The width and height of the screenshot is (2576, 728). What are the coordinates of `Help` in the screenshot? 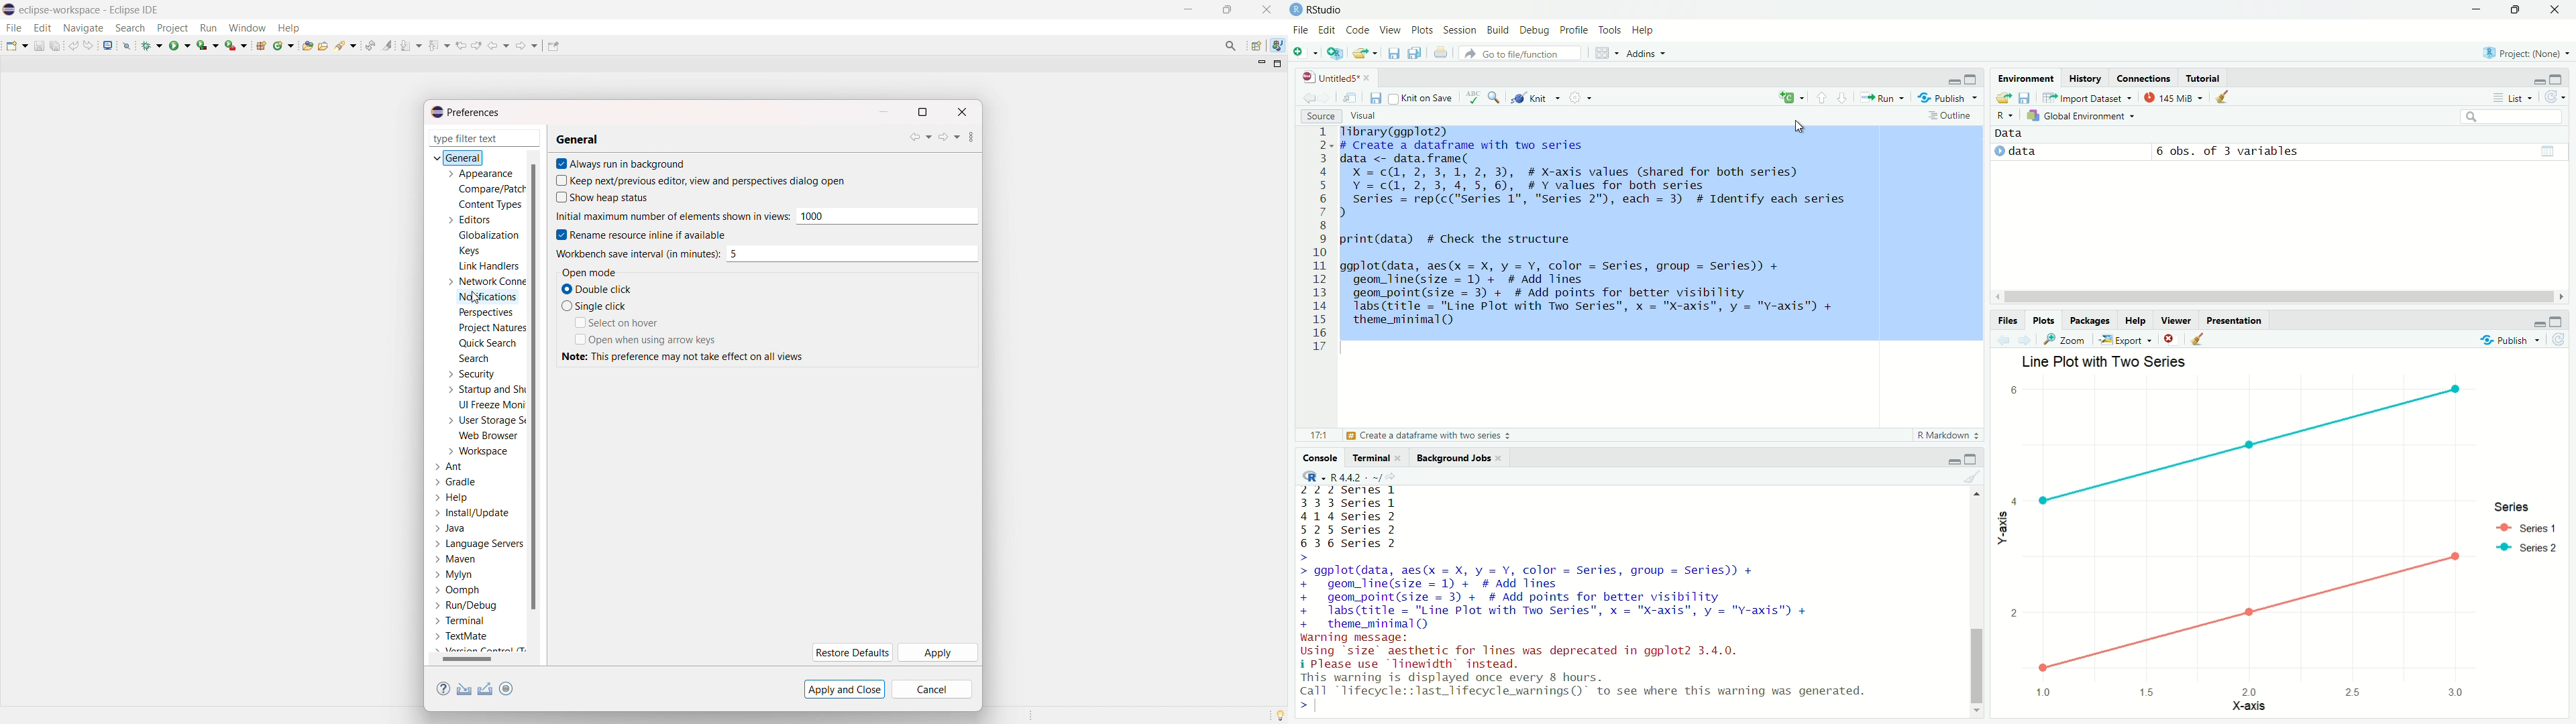 It's located at (1646, 31).